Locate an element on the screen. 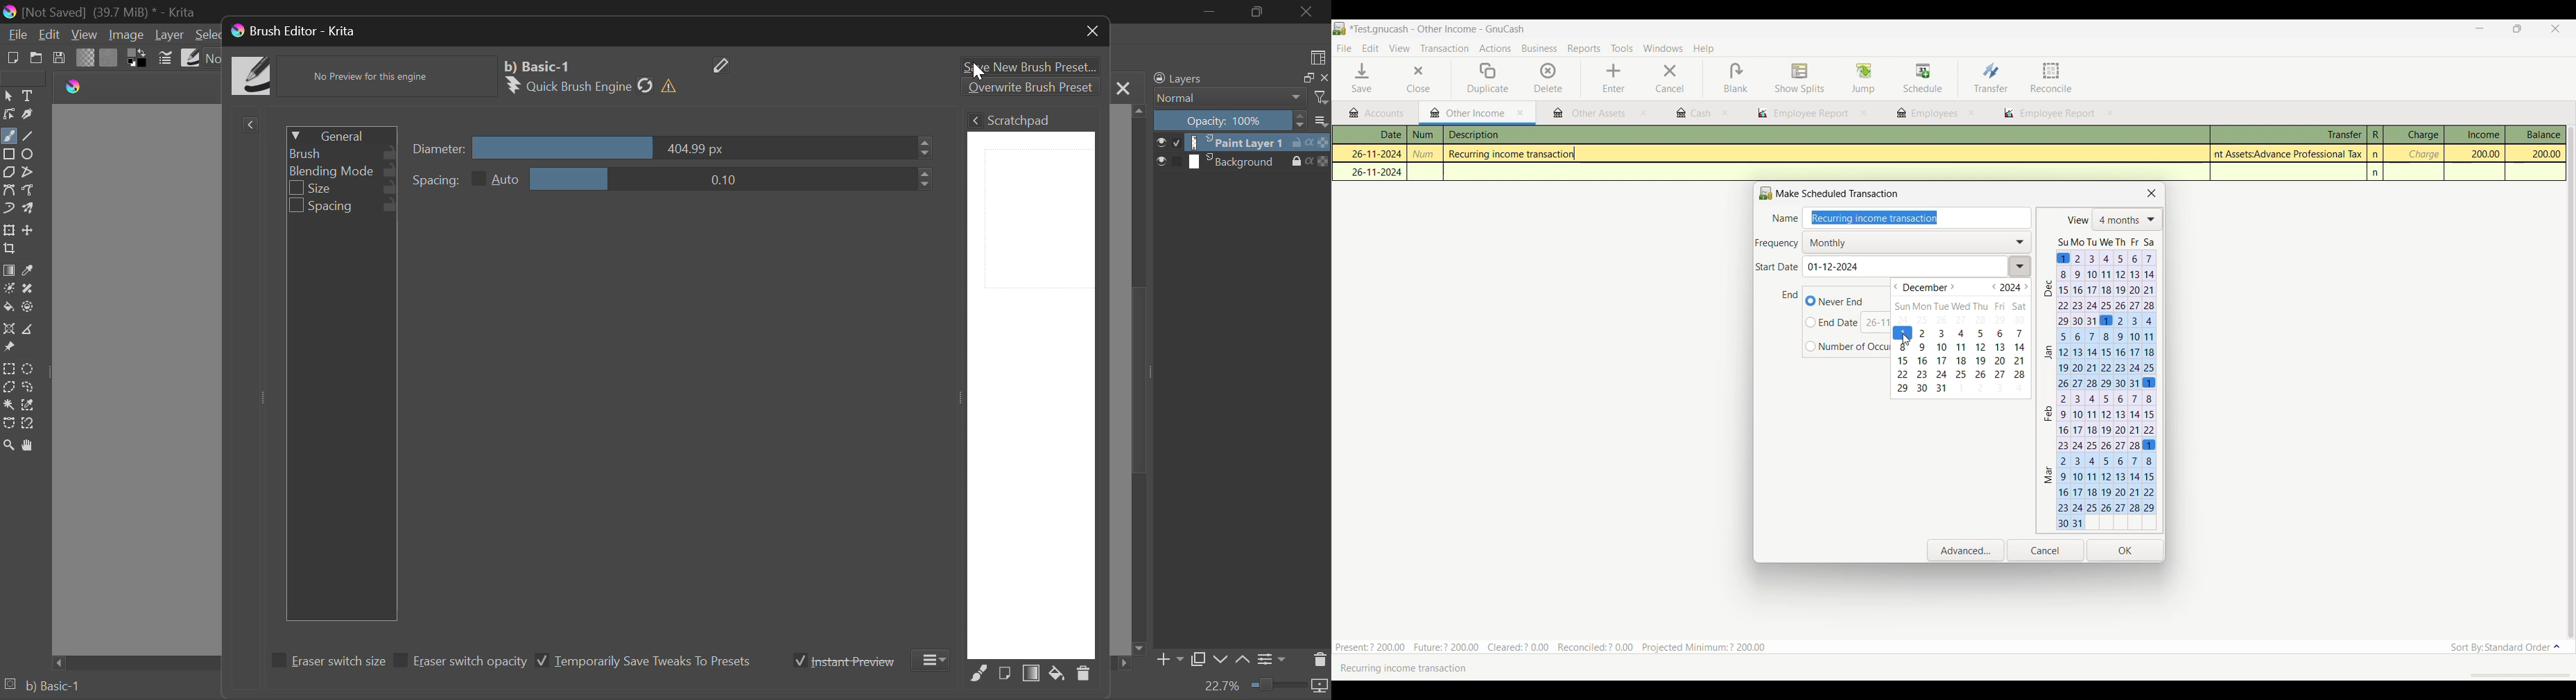  Layer is located at coordinates (170, 36).